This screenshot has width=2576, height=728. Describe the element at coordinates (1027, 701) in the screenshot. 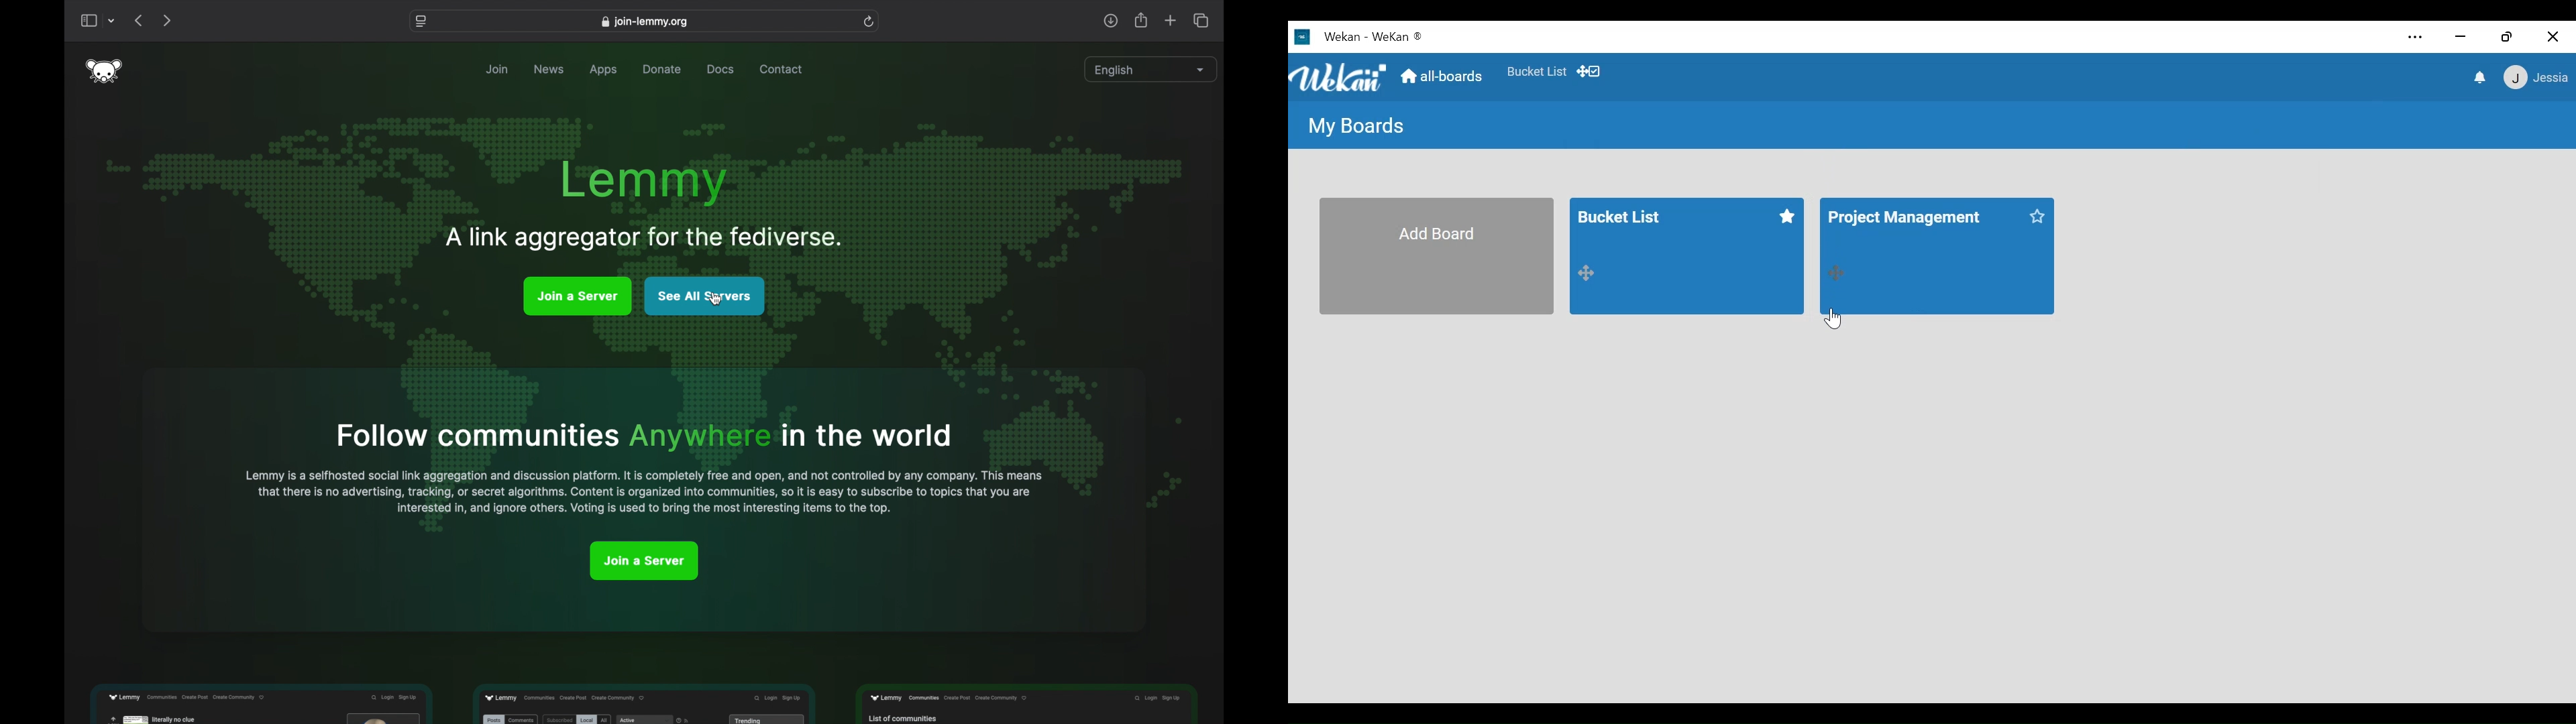

I see `feature preview` at that location.